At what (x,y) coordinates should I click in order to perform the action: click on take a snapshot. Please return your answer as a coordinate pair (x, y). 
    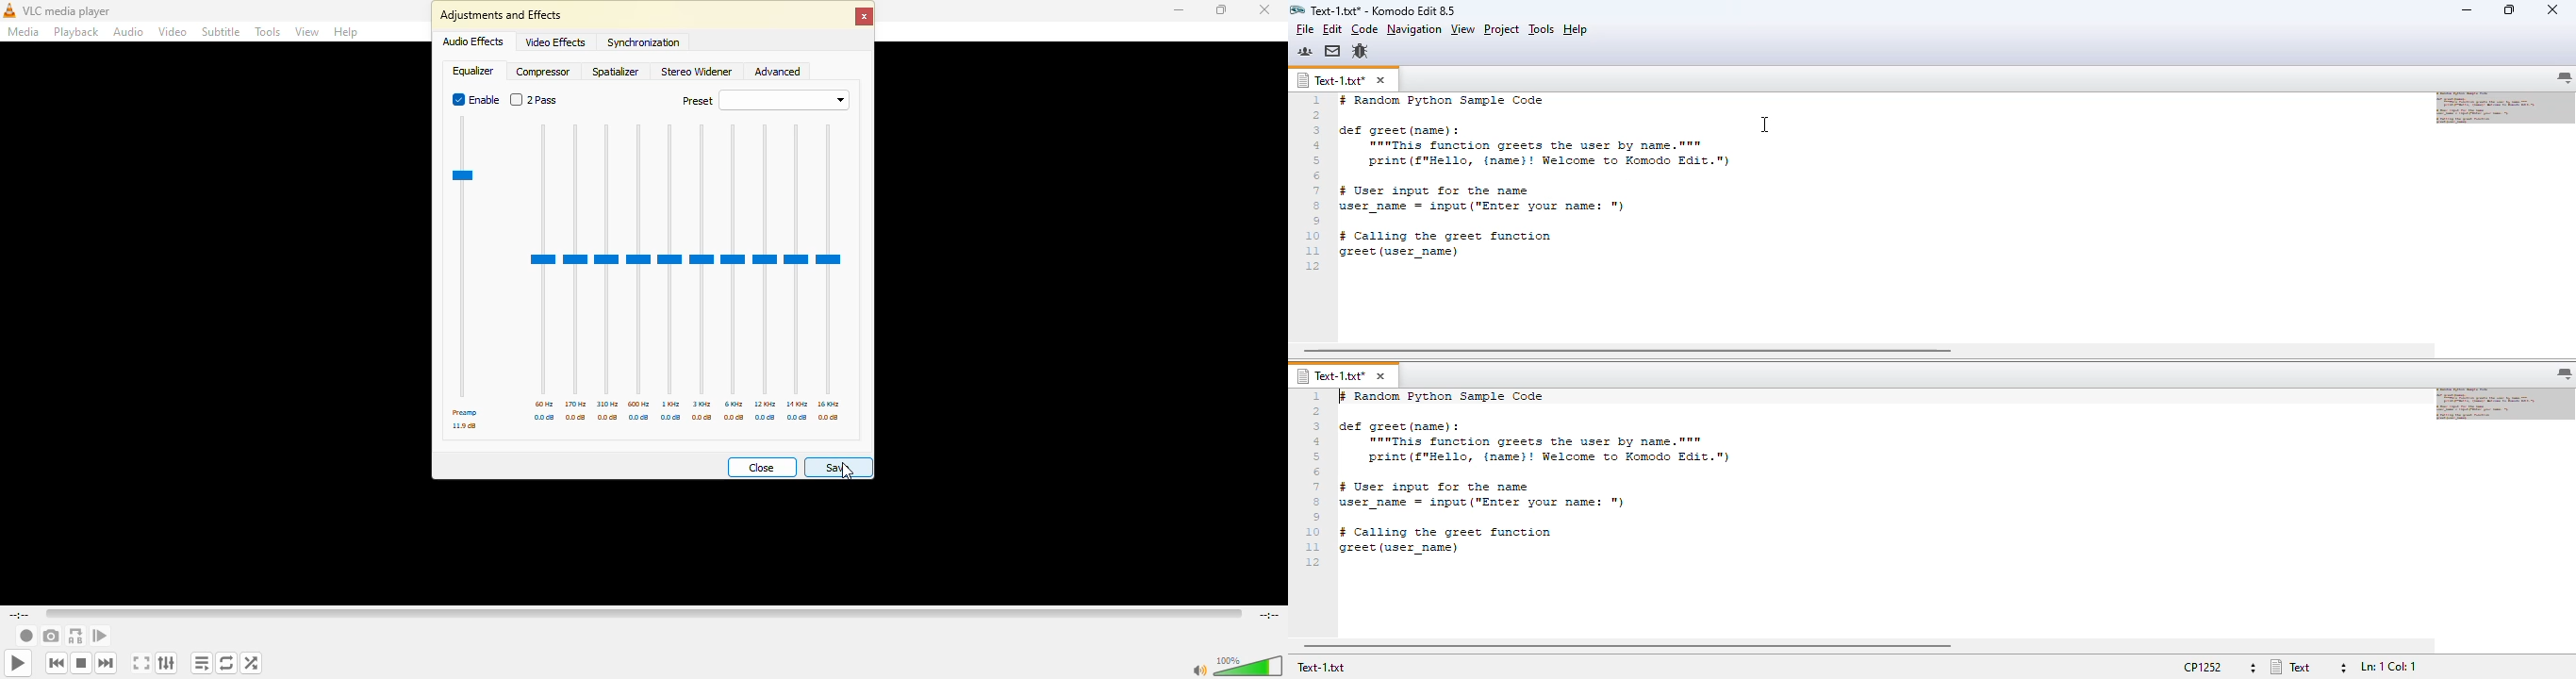
    Looking at the image, I should click on (50, 636).